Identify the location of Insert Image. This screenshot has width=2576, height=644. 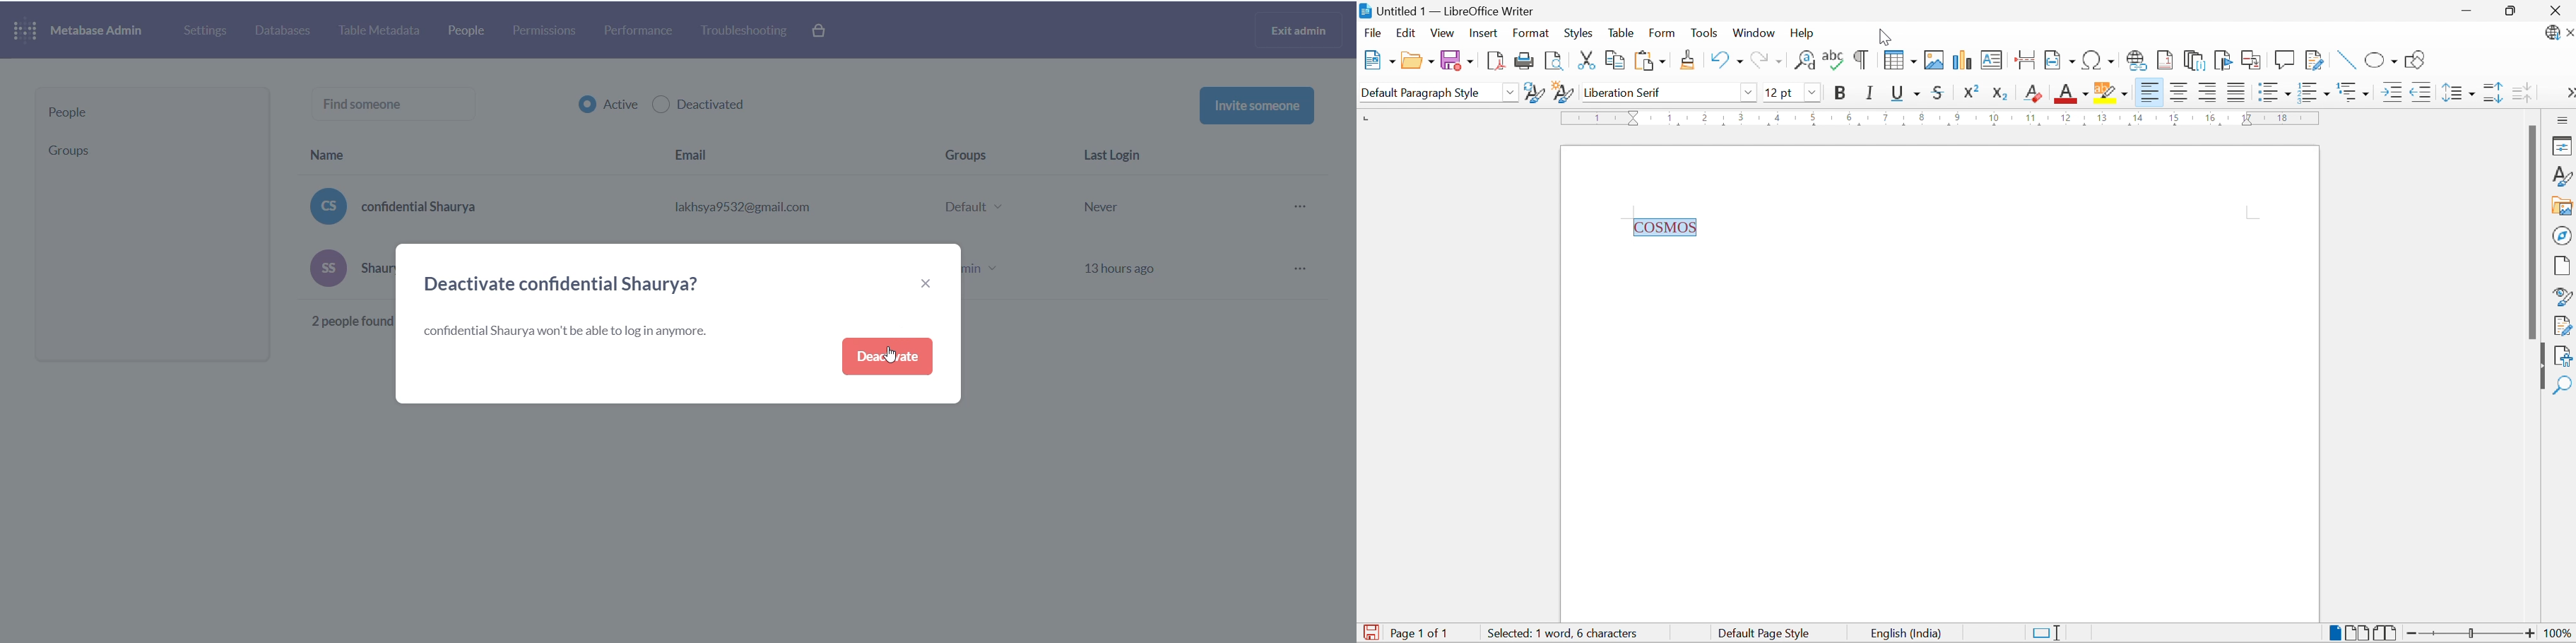
(1936, 60).